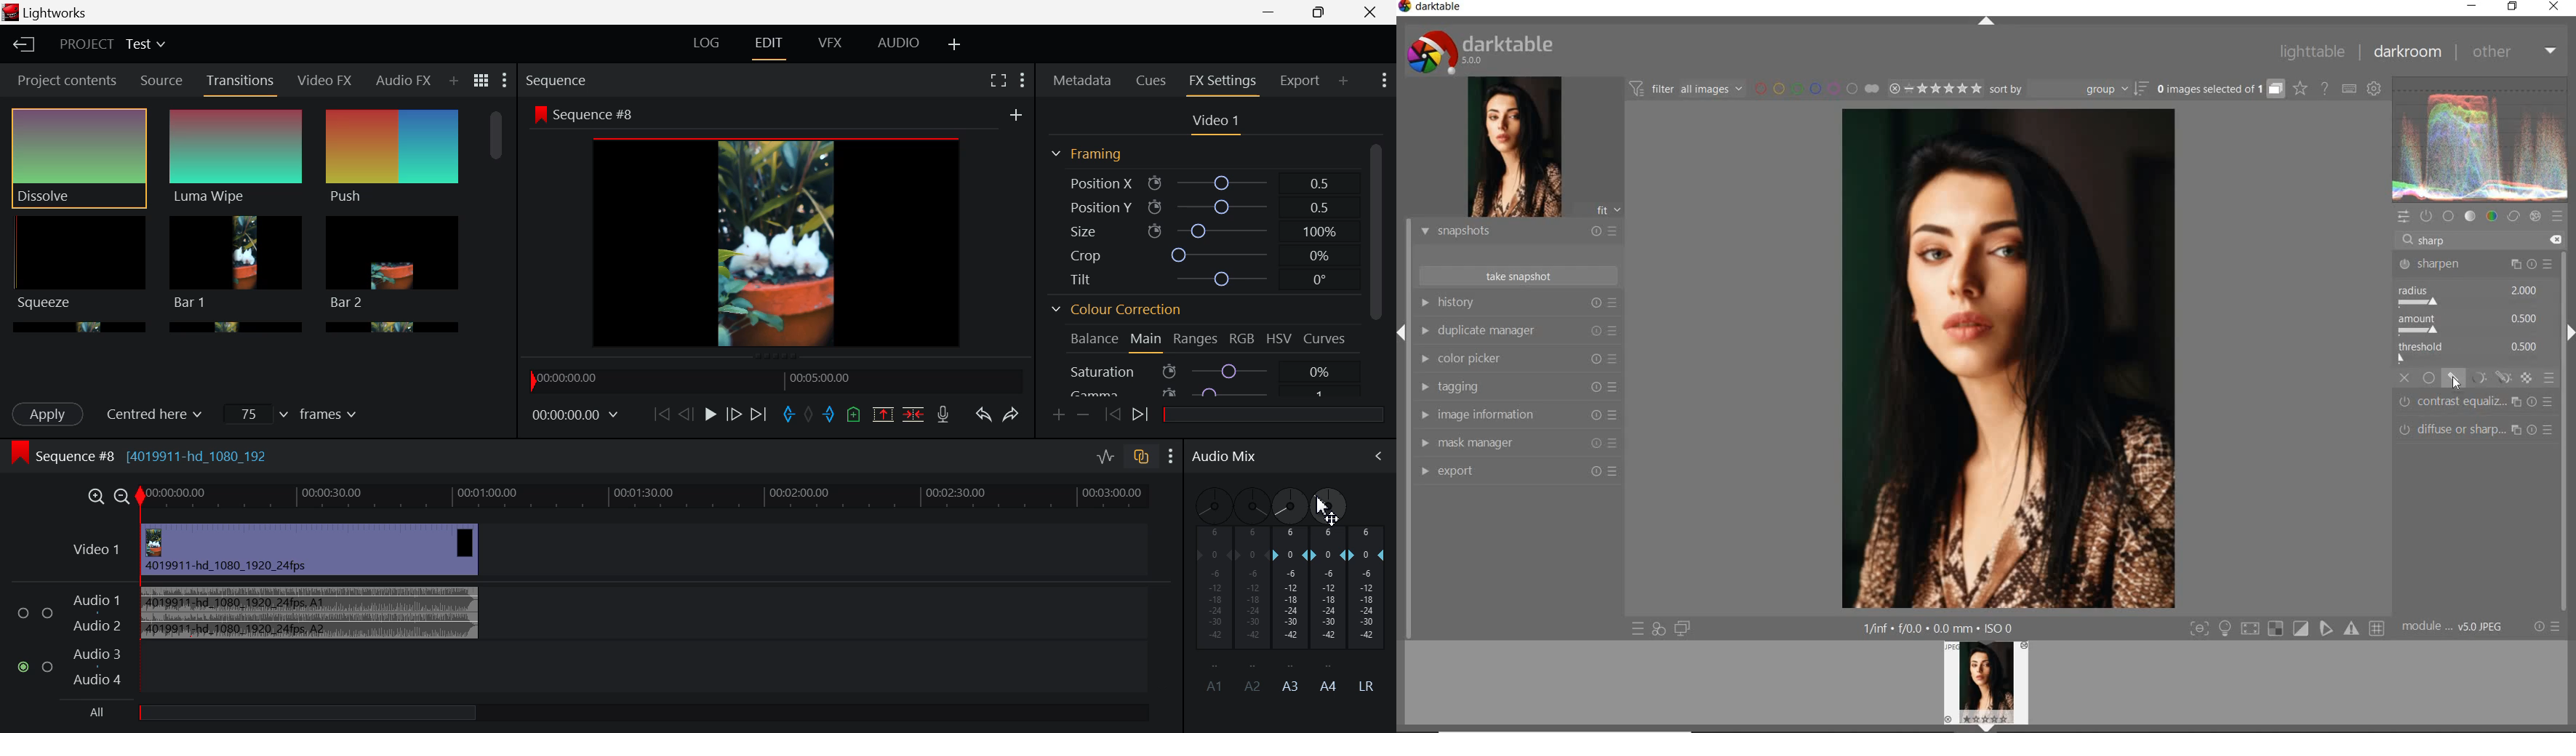 The image size is (2576, 756). Describe the element at coordinates (1319, 507) in the screenshot. I see `cursor` at that location.